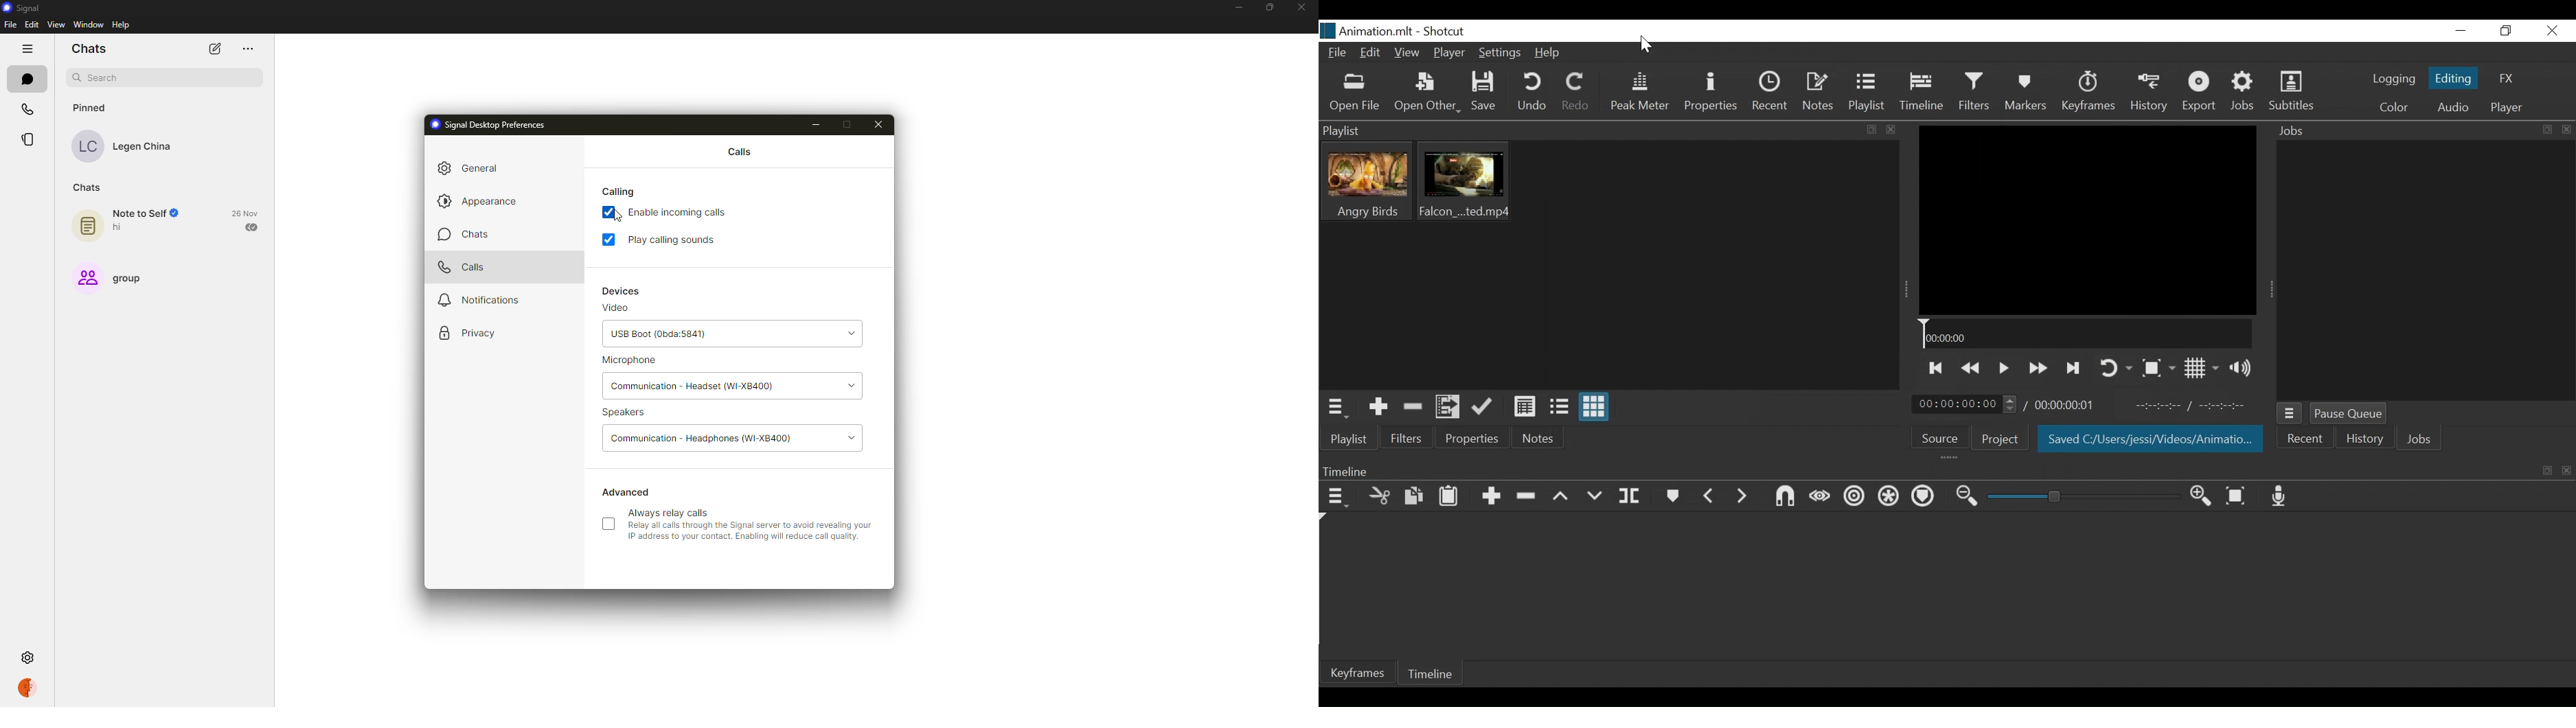 This screenshot has height=728, width=2576. I want to click on Remove cut, so click(1414, 407).